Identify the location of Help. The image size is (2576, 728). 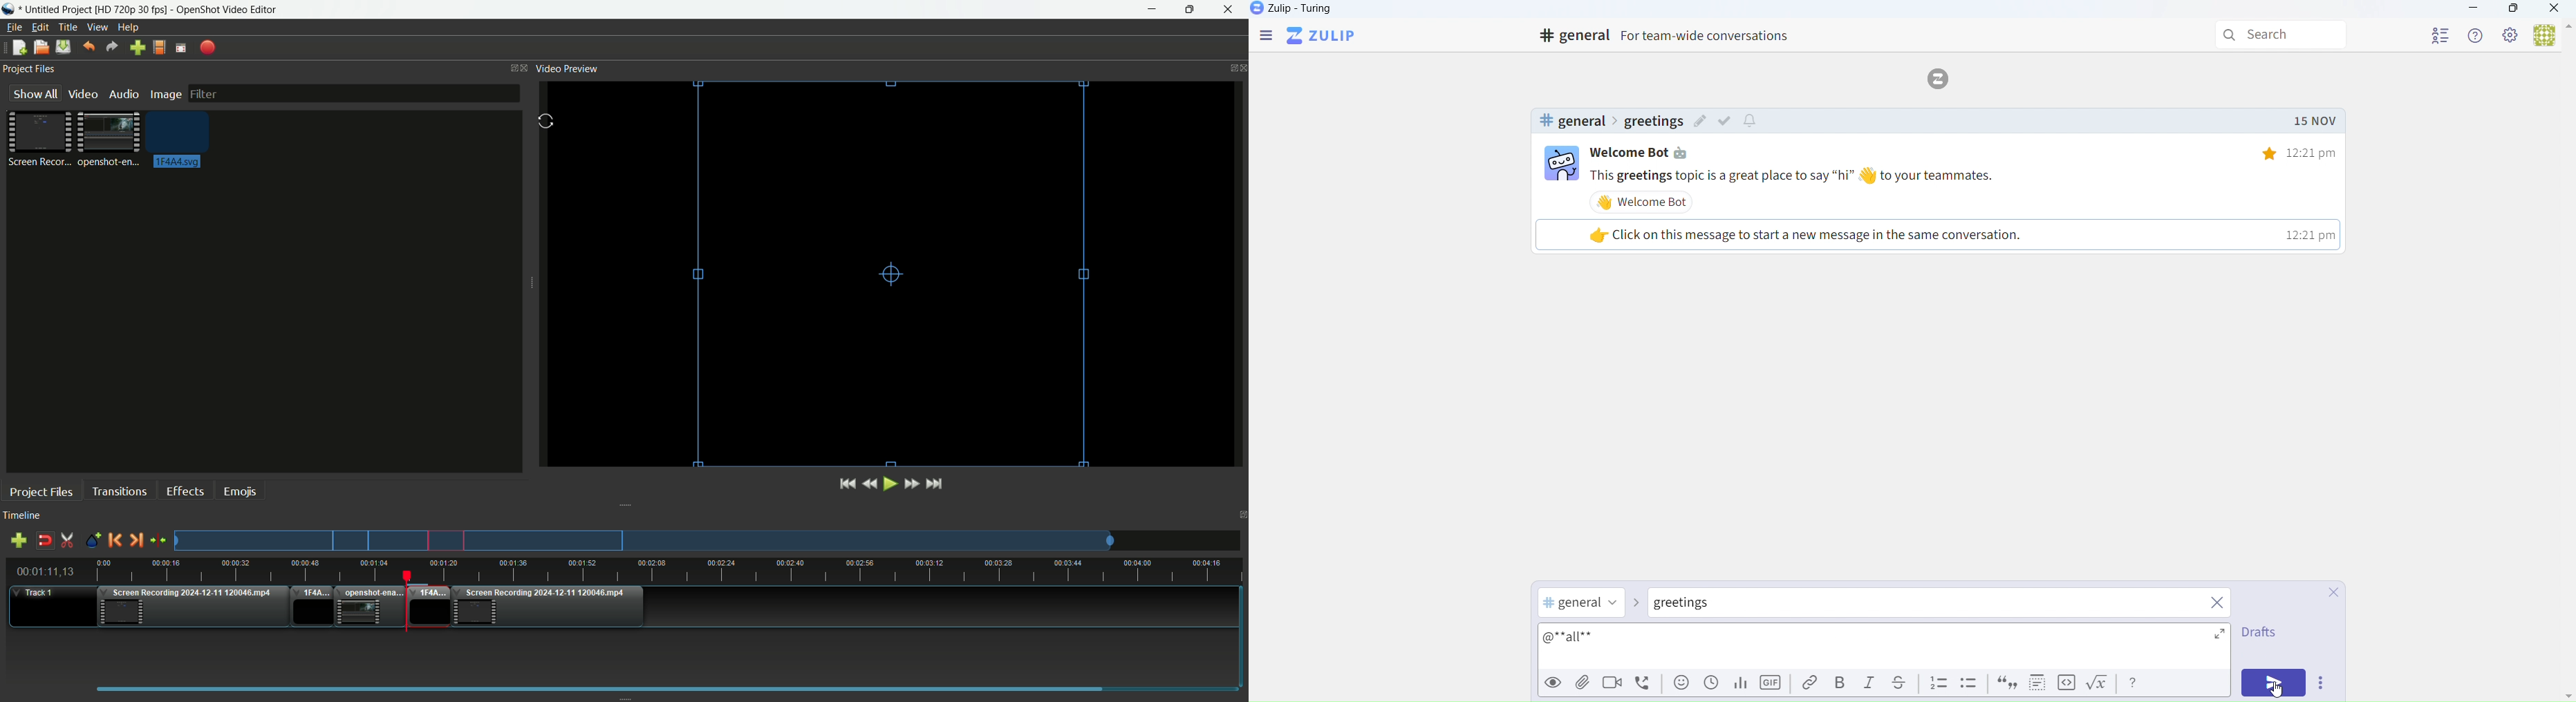
(2134, 683).